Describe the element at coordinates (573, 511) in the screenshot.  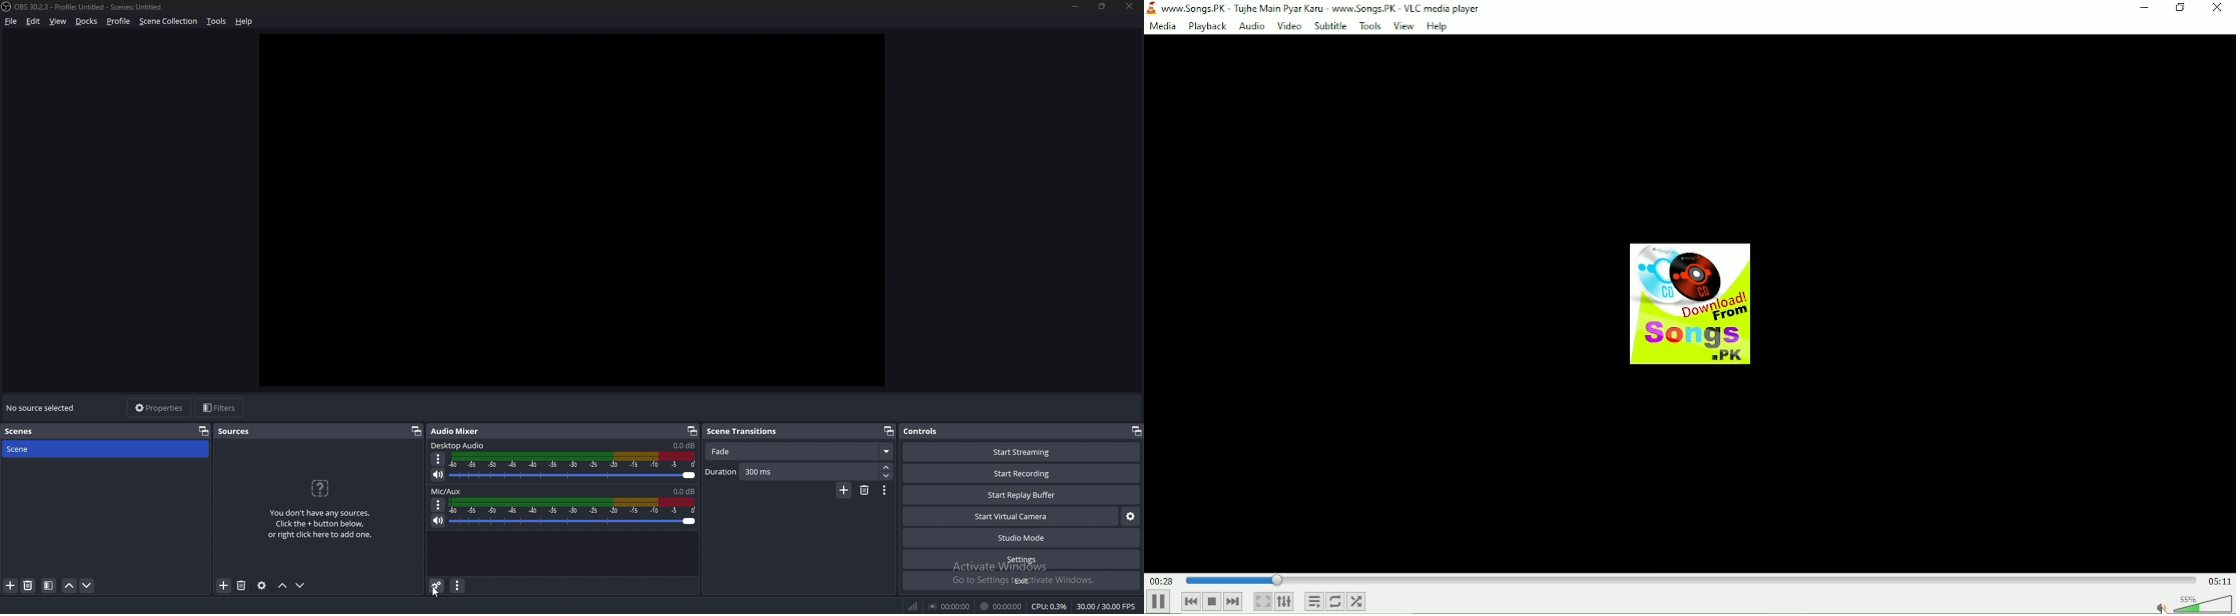
I see `volume adjust` at that location.